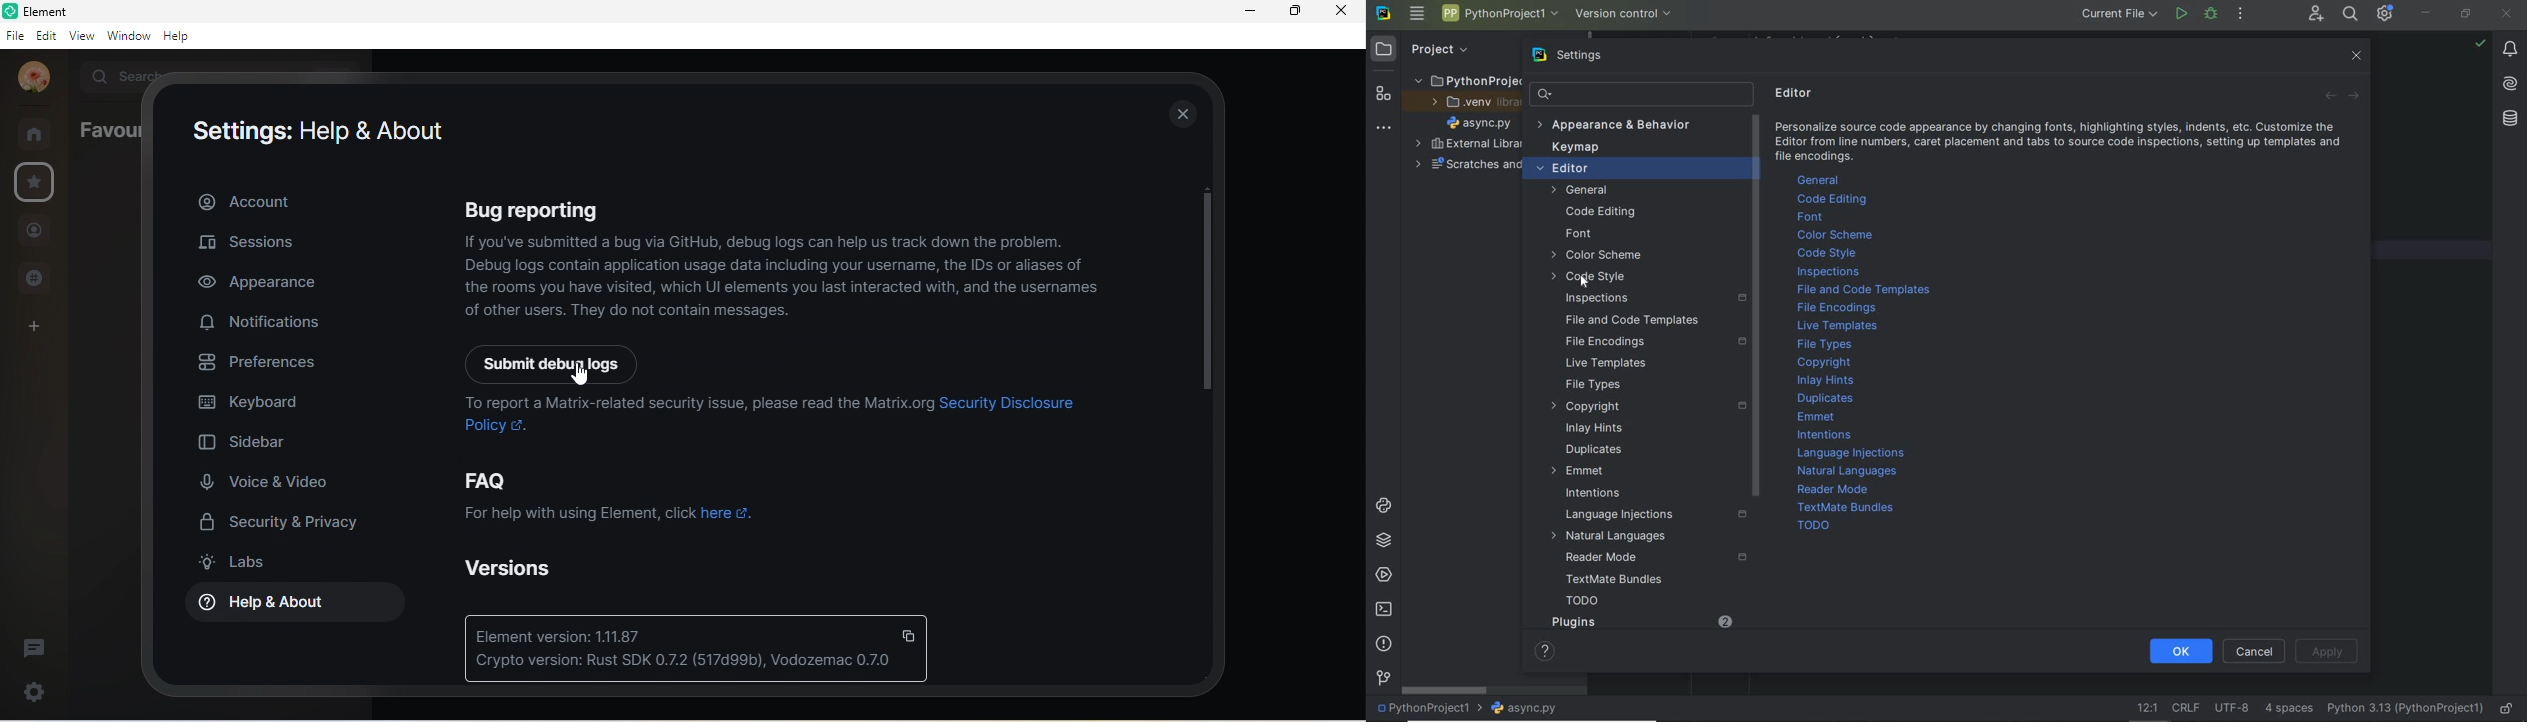 This screenshot has height=728, width=2548. What do you see at coordinates (1578, 234) in the screenshot?
I see `font` at bounding box center [1578, 234].